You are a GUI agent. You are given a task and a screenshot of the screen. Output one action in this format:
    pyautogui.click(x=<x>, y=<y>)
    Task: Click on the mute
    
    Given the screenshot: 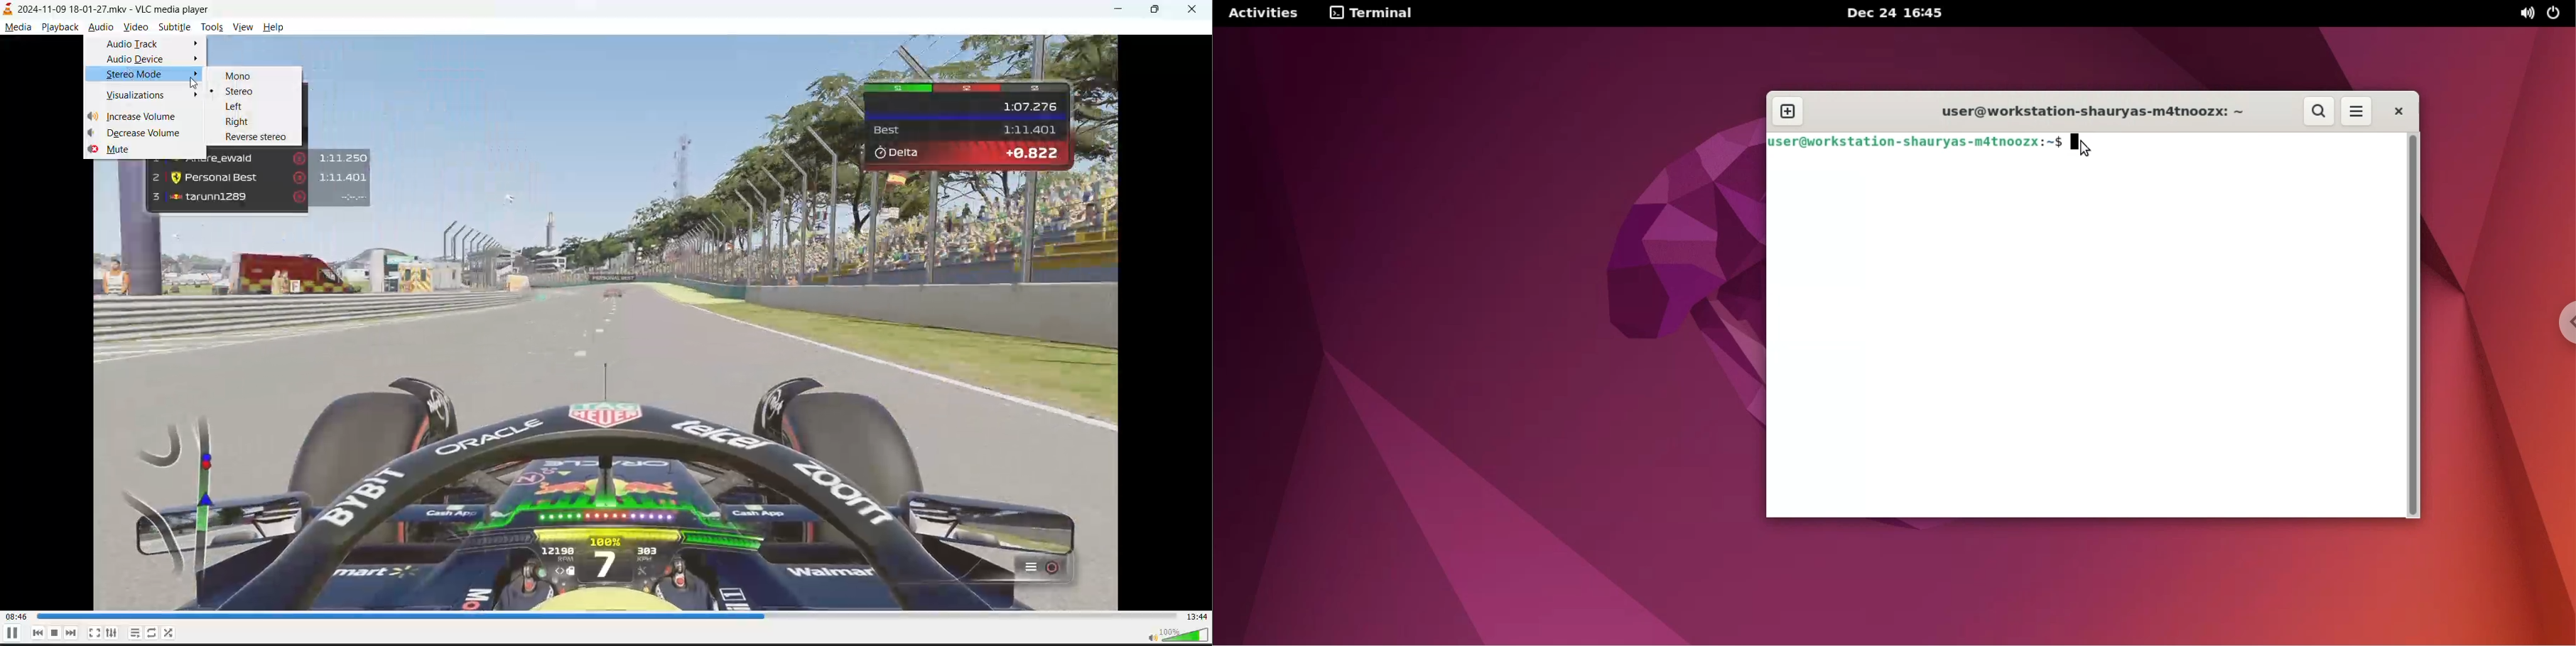 What is the action you would take?
    pyautogui.click(x=143, y=151)
    